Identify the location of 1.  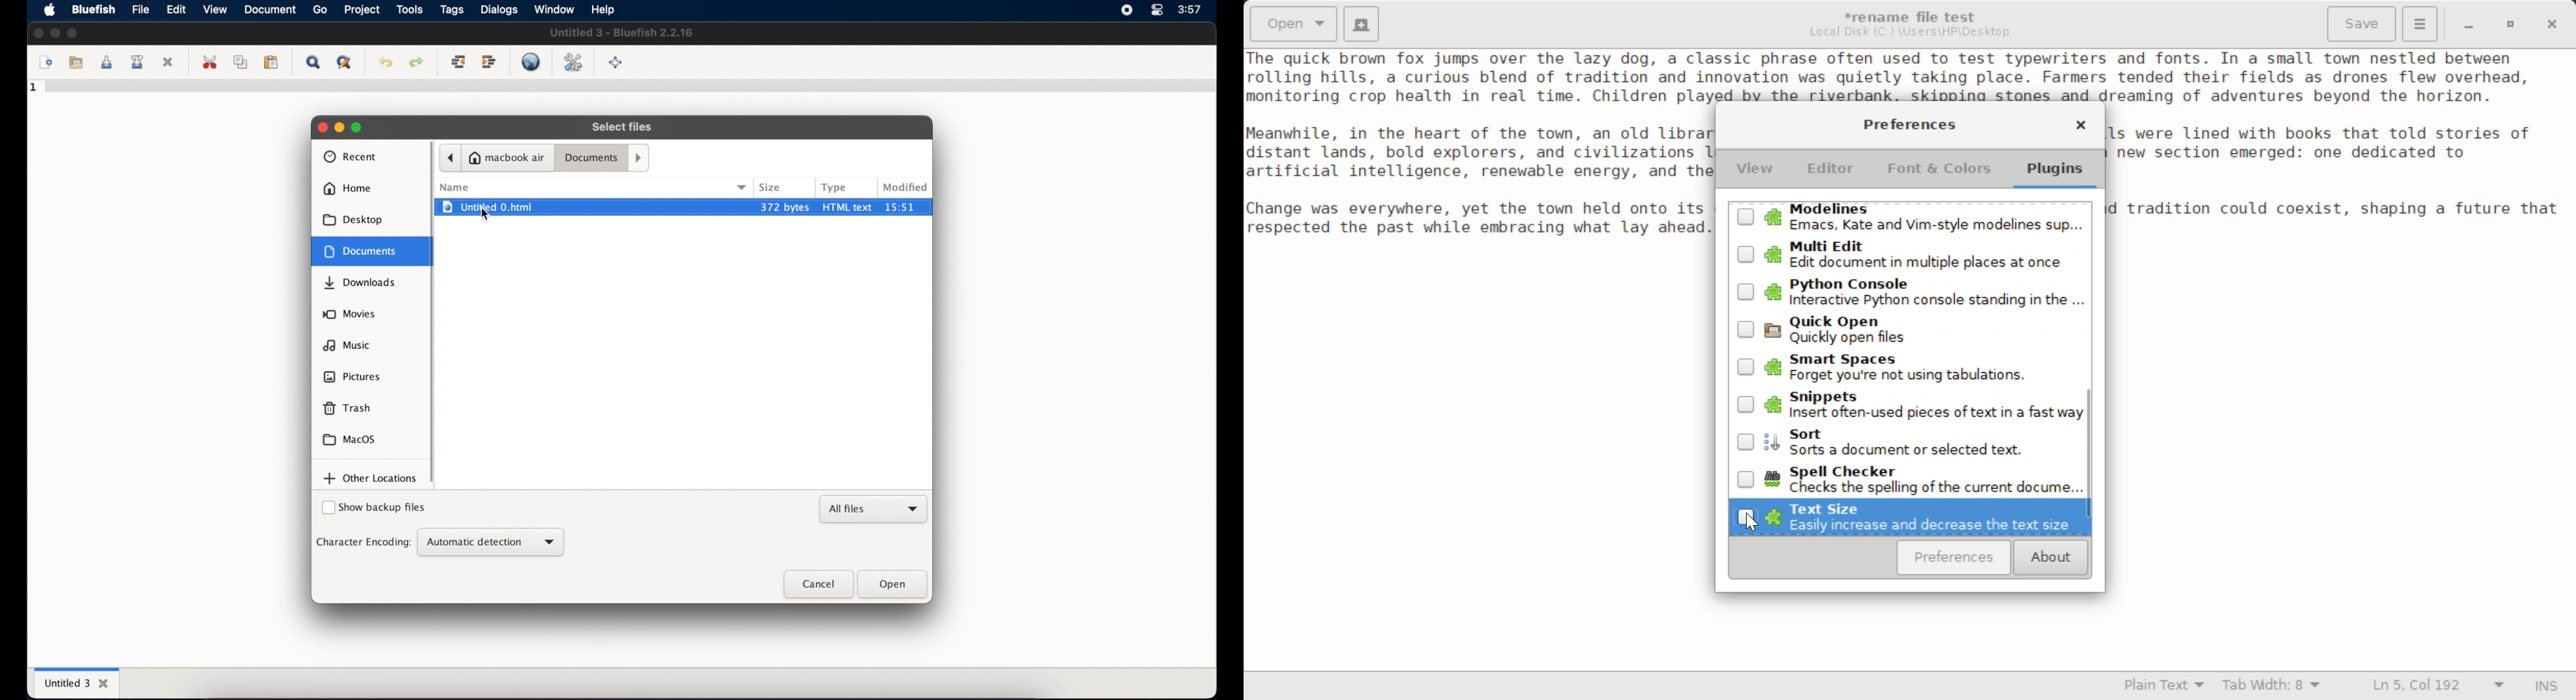
(34, 88).